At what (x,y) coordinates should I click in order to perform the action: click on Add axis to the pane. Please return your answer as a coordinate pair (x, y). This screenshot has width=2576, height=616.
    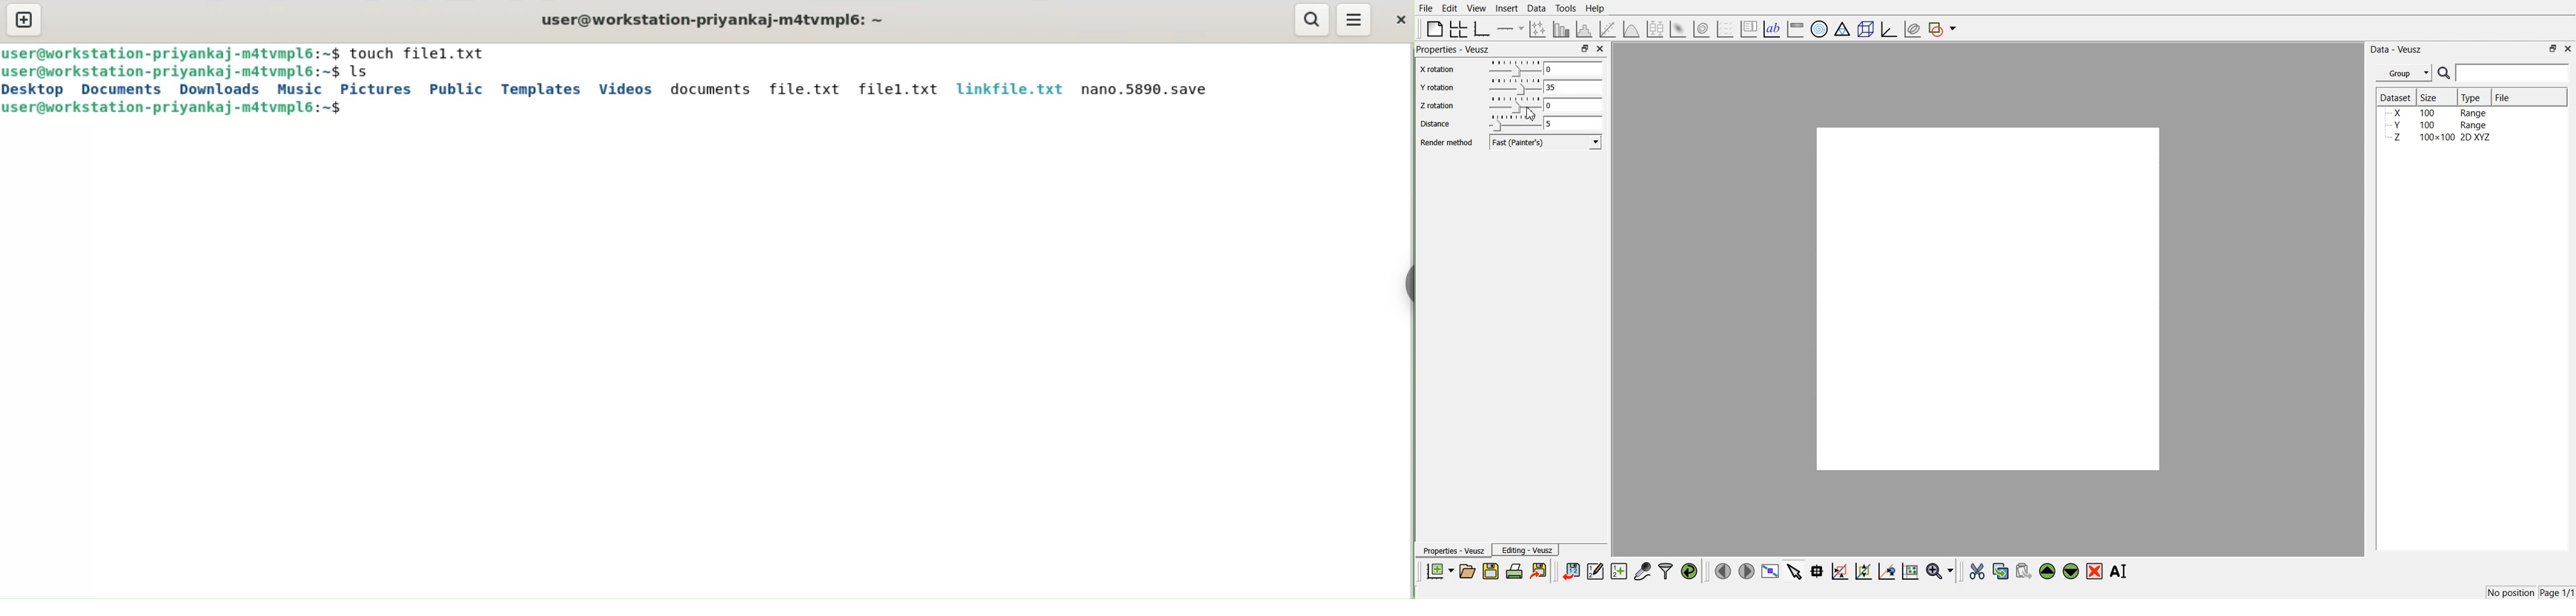
    Looking at the image, I should click on (1510, 30).